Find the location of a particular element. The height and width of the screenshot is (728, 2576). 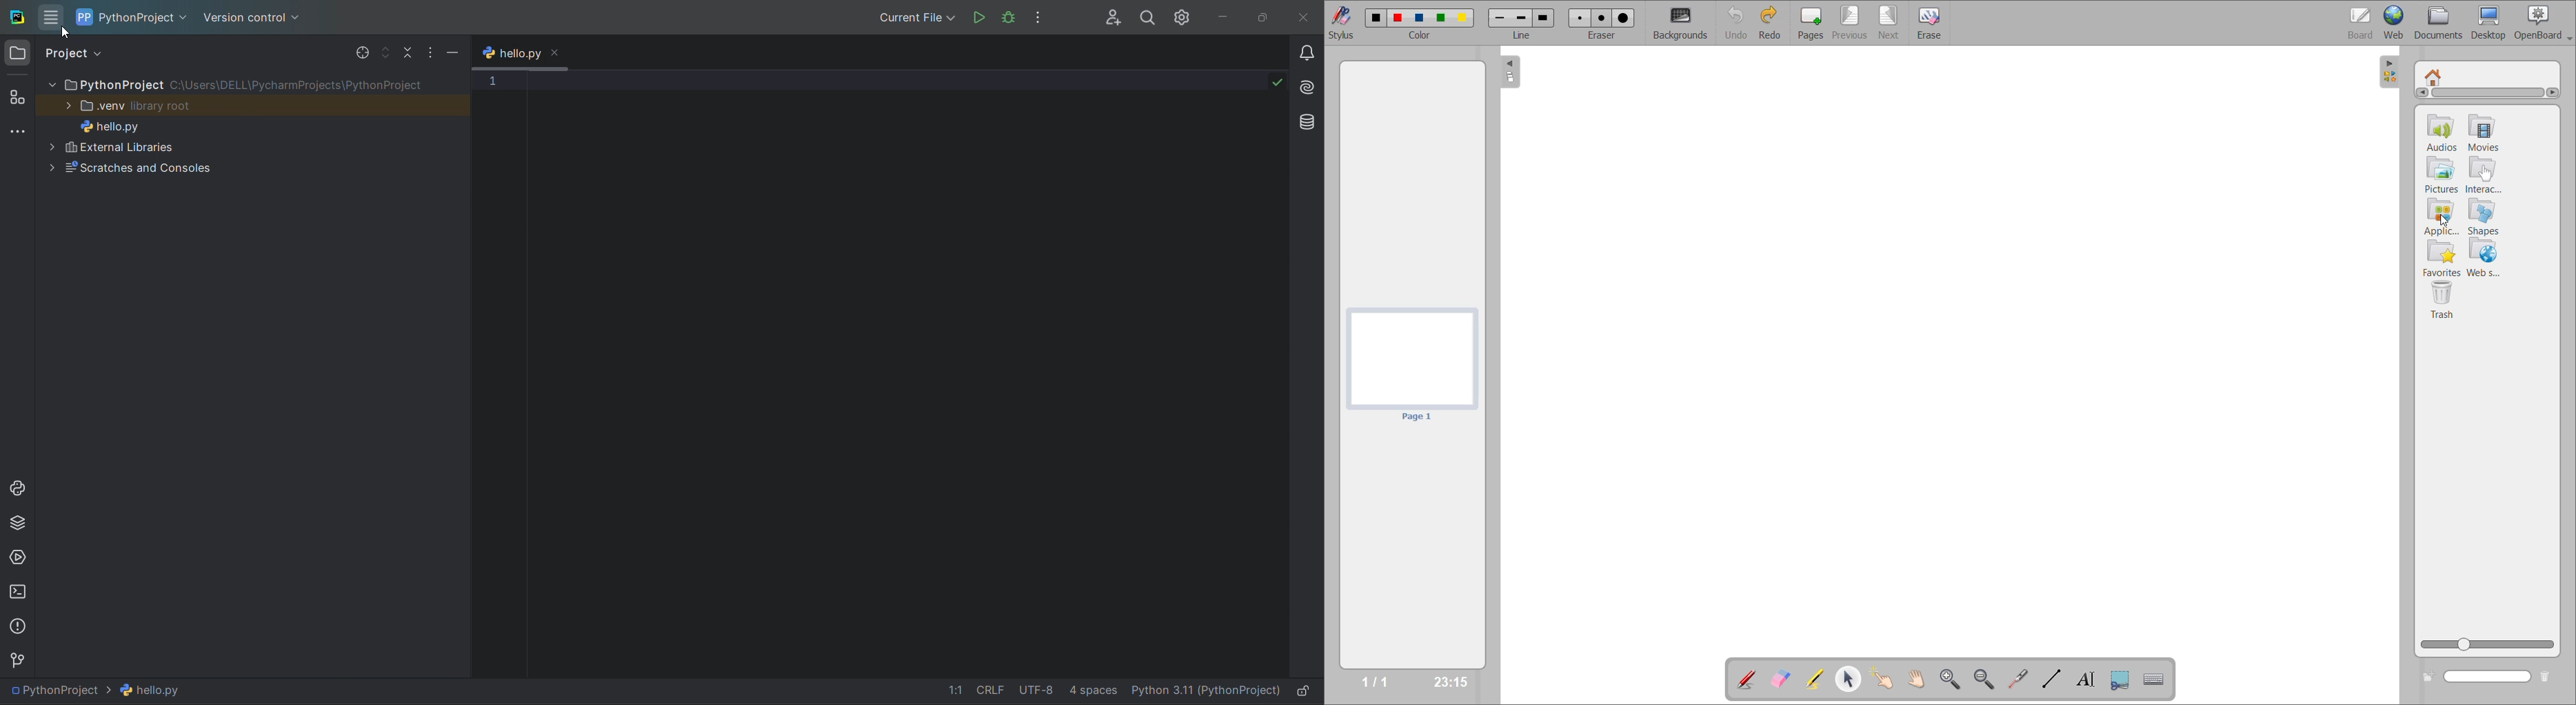

delete is located at coordinates (2545, 677).